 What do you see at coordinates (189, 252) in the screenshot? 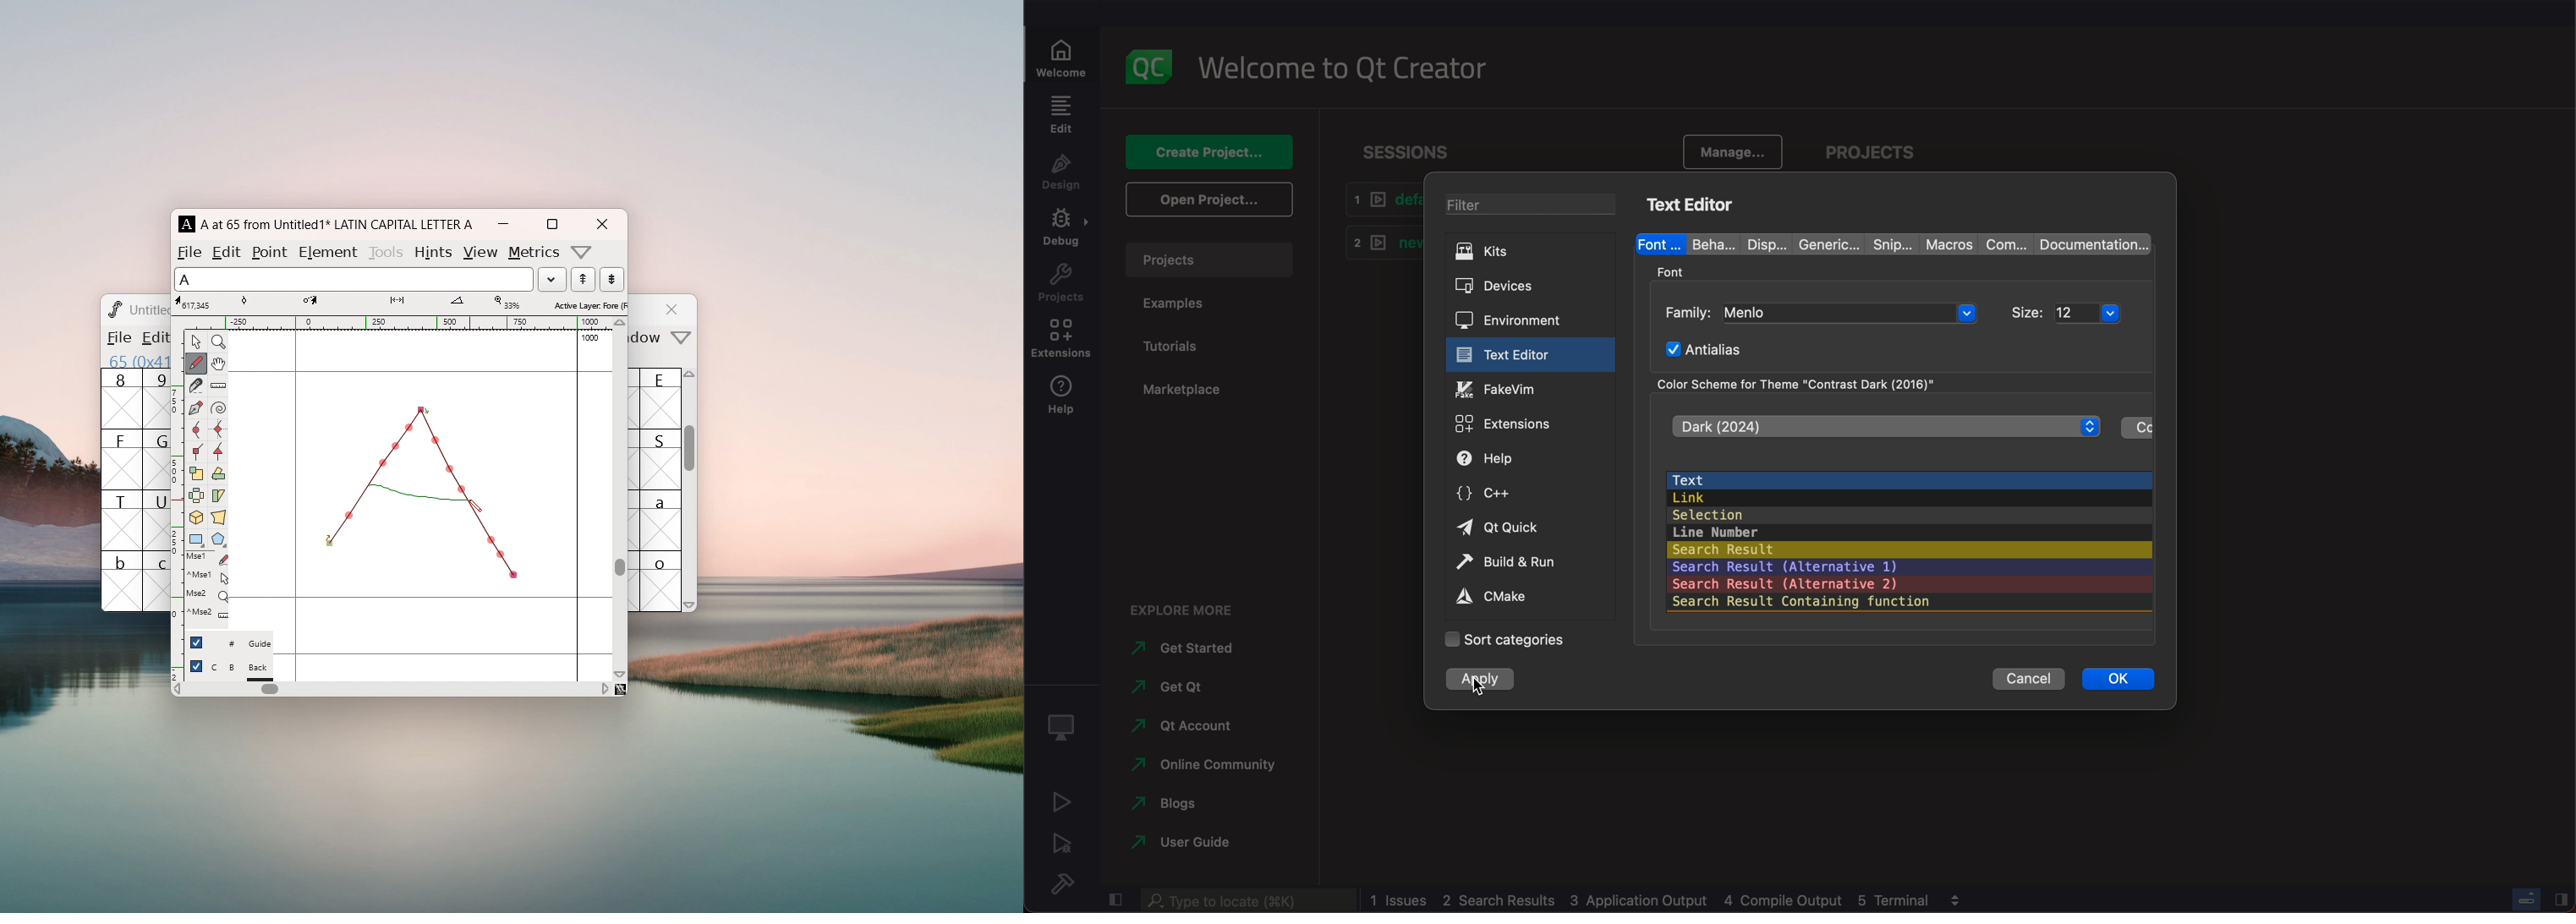
I see `file` at bounding box center [189, 252].